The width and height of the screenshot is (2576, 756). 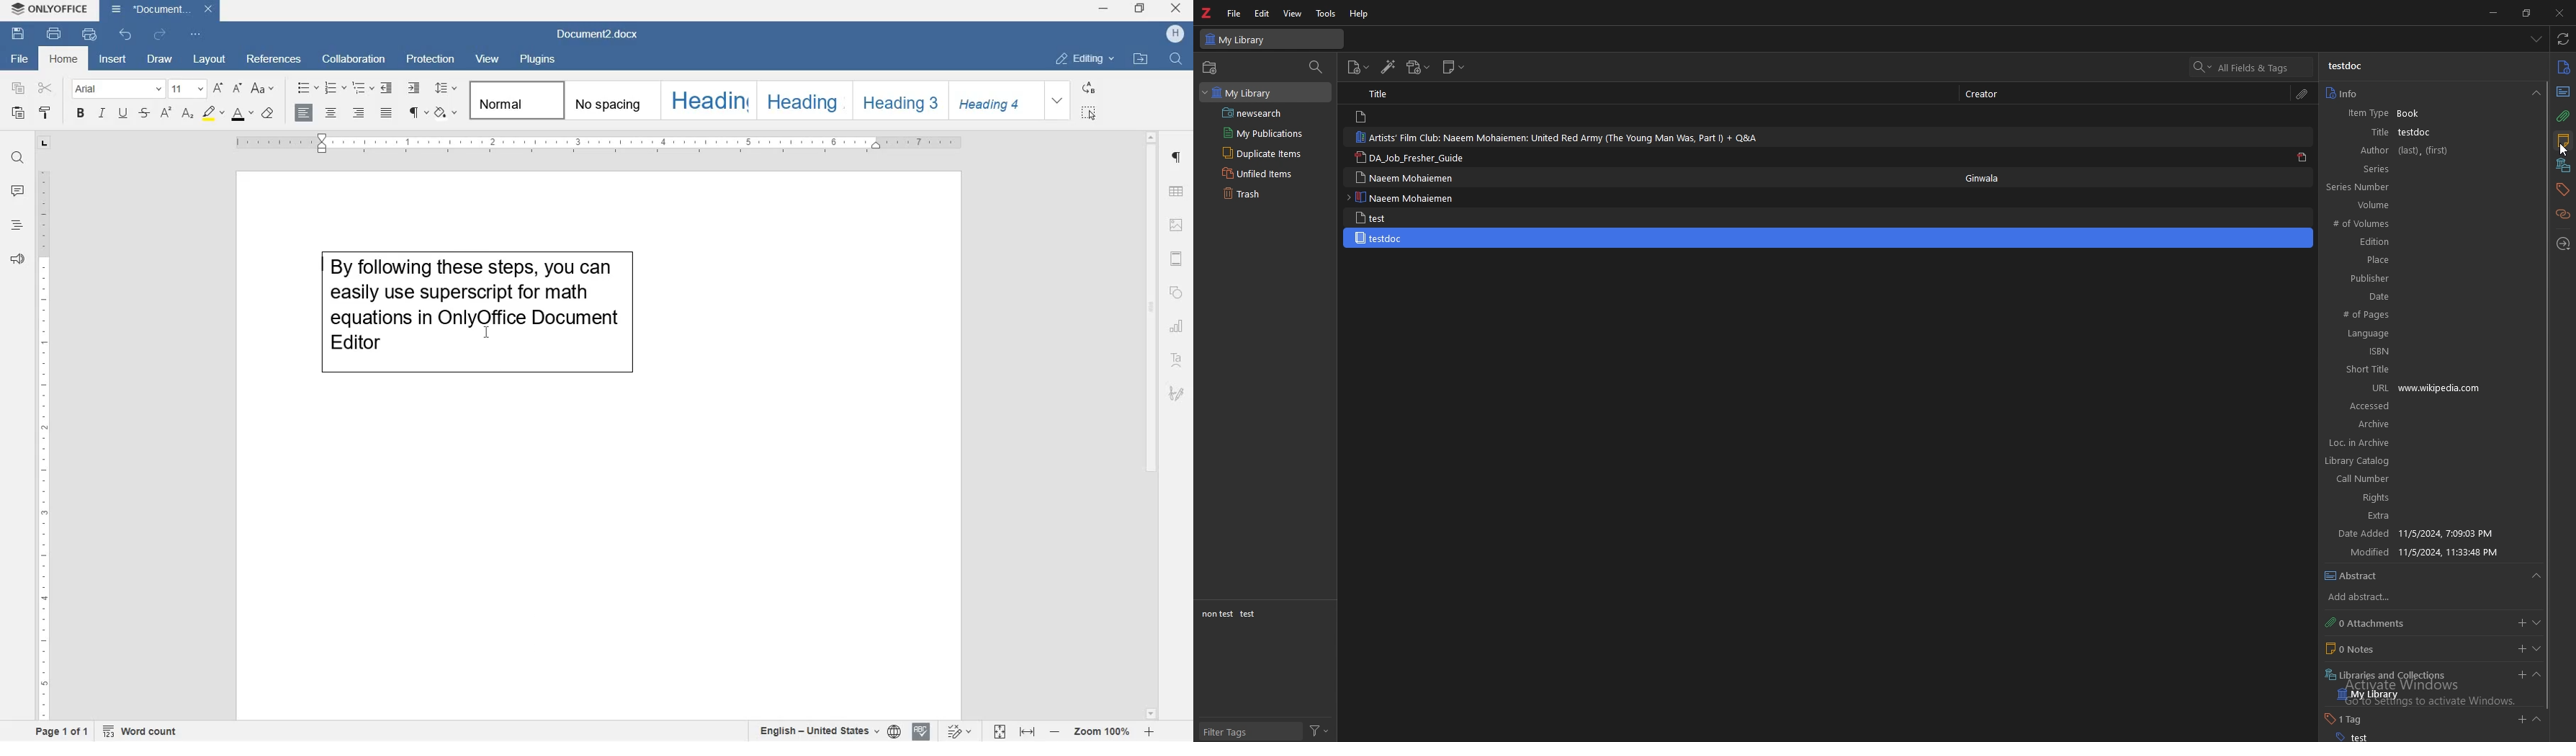 What do you see at coordinates (2343, 93) in the screenshot?
I see `info` at bounding box center [2343, 93].